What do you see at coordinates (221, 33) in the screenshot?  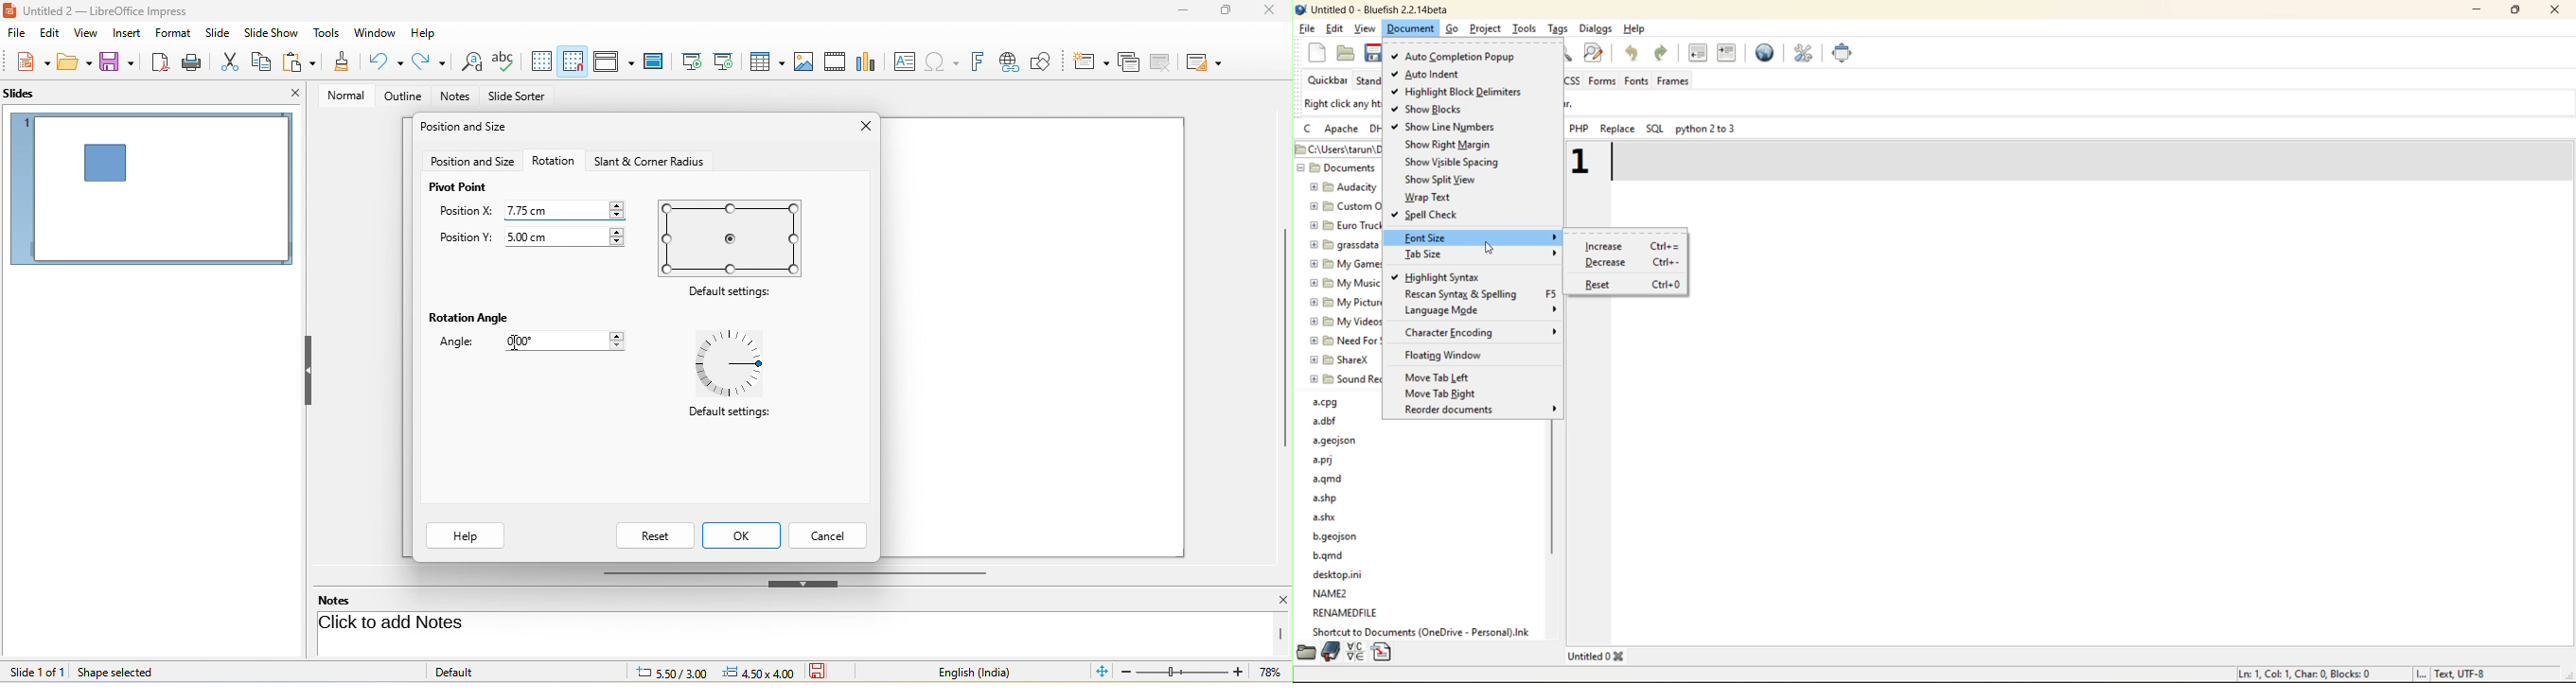 I see `side` at bounding box center [221, 33].